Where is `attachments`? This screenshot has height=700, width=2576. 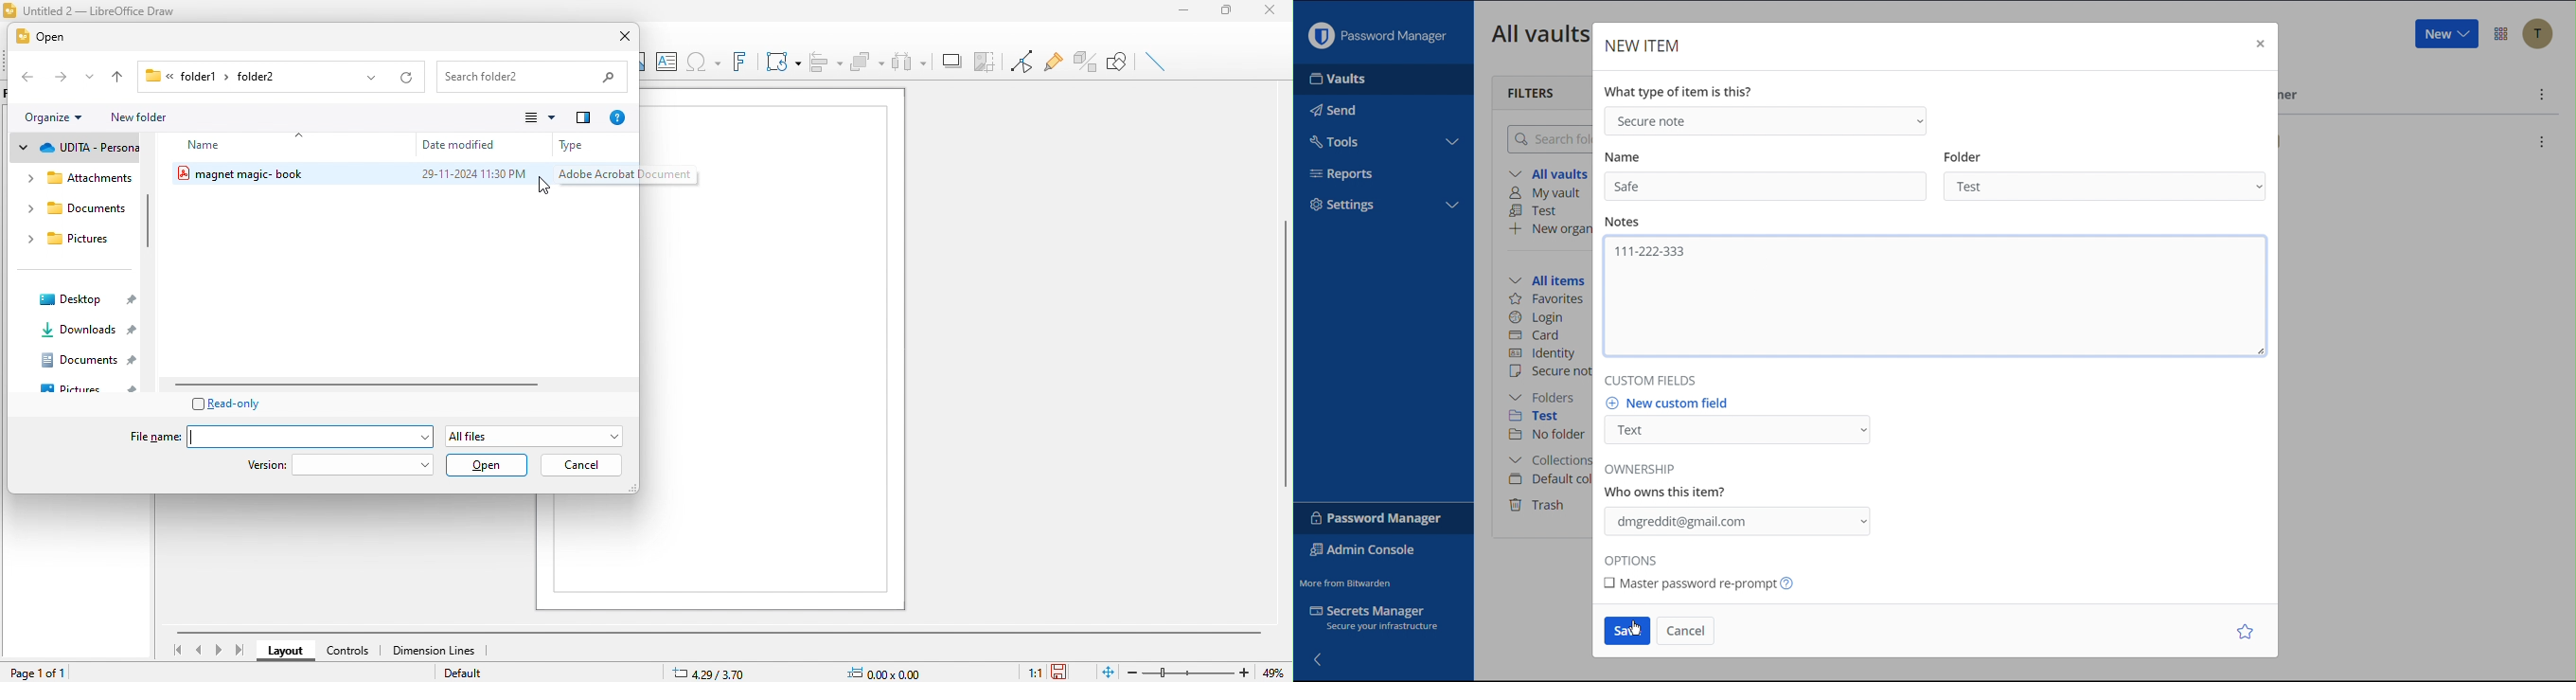
attachments is located at coordinates (77, 180).